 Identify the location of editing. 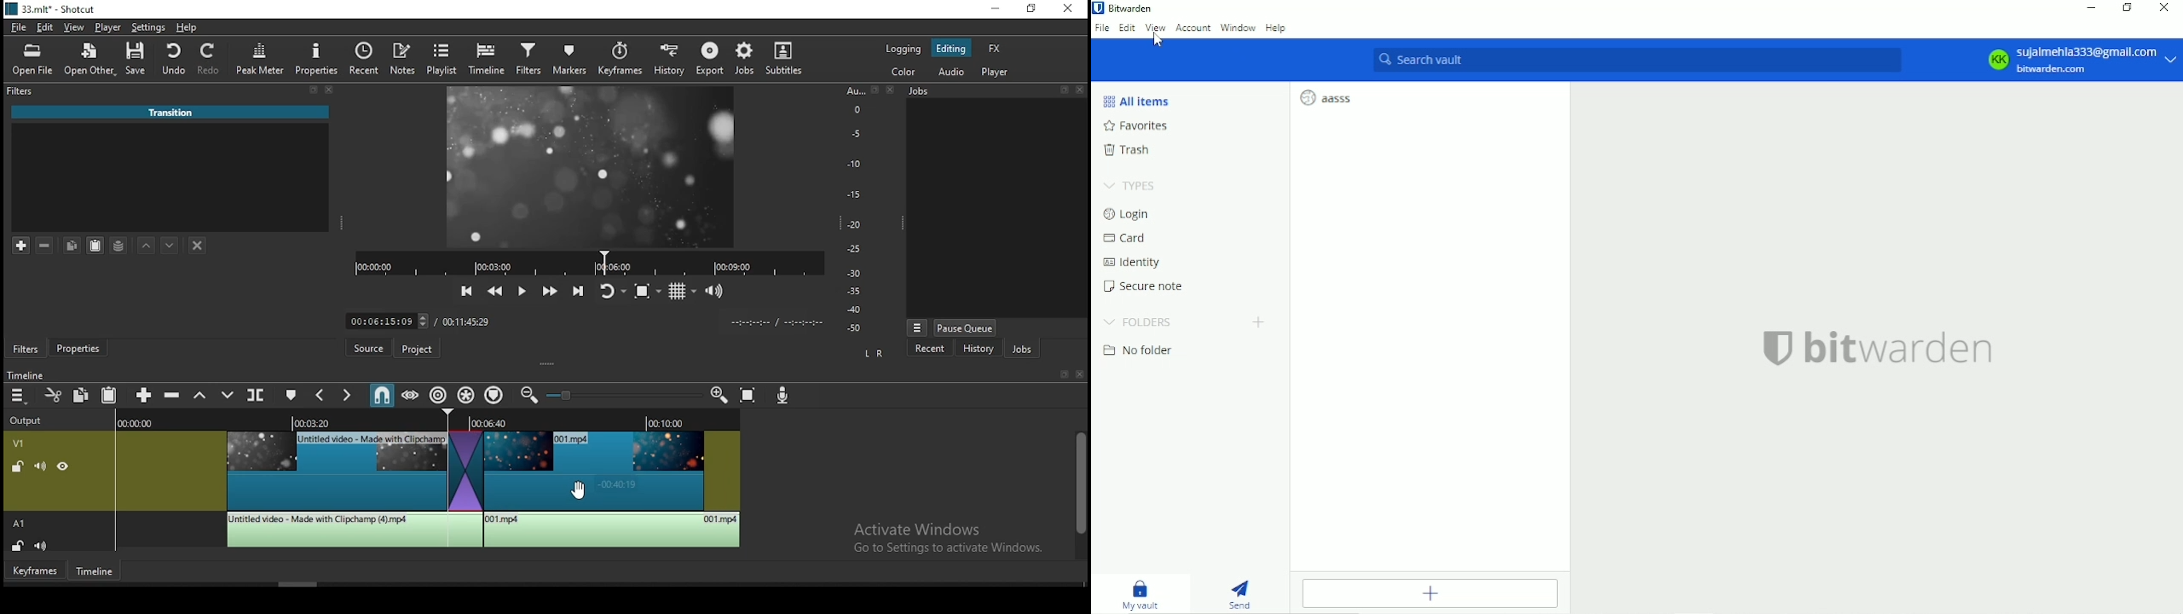
(957, 49).